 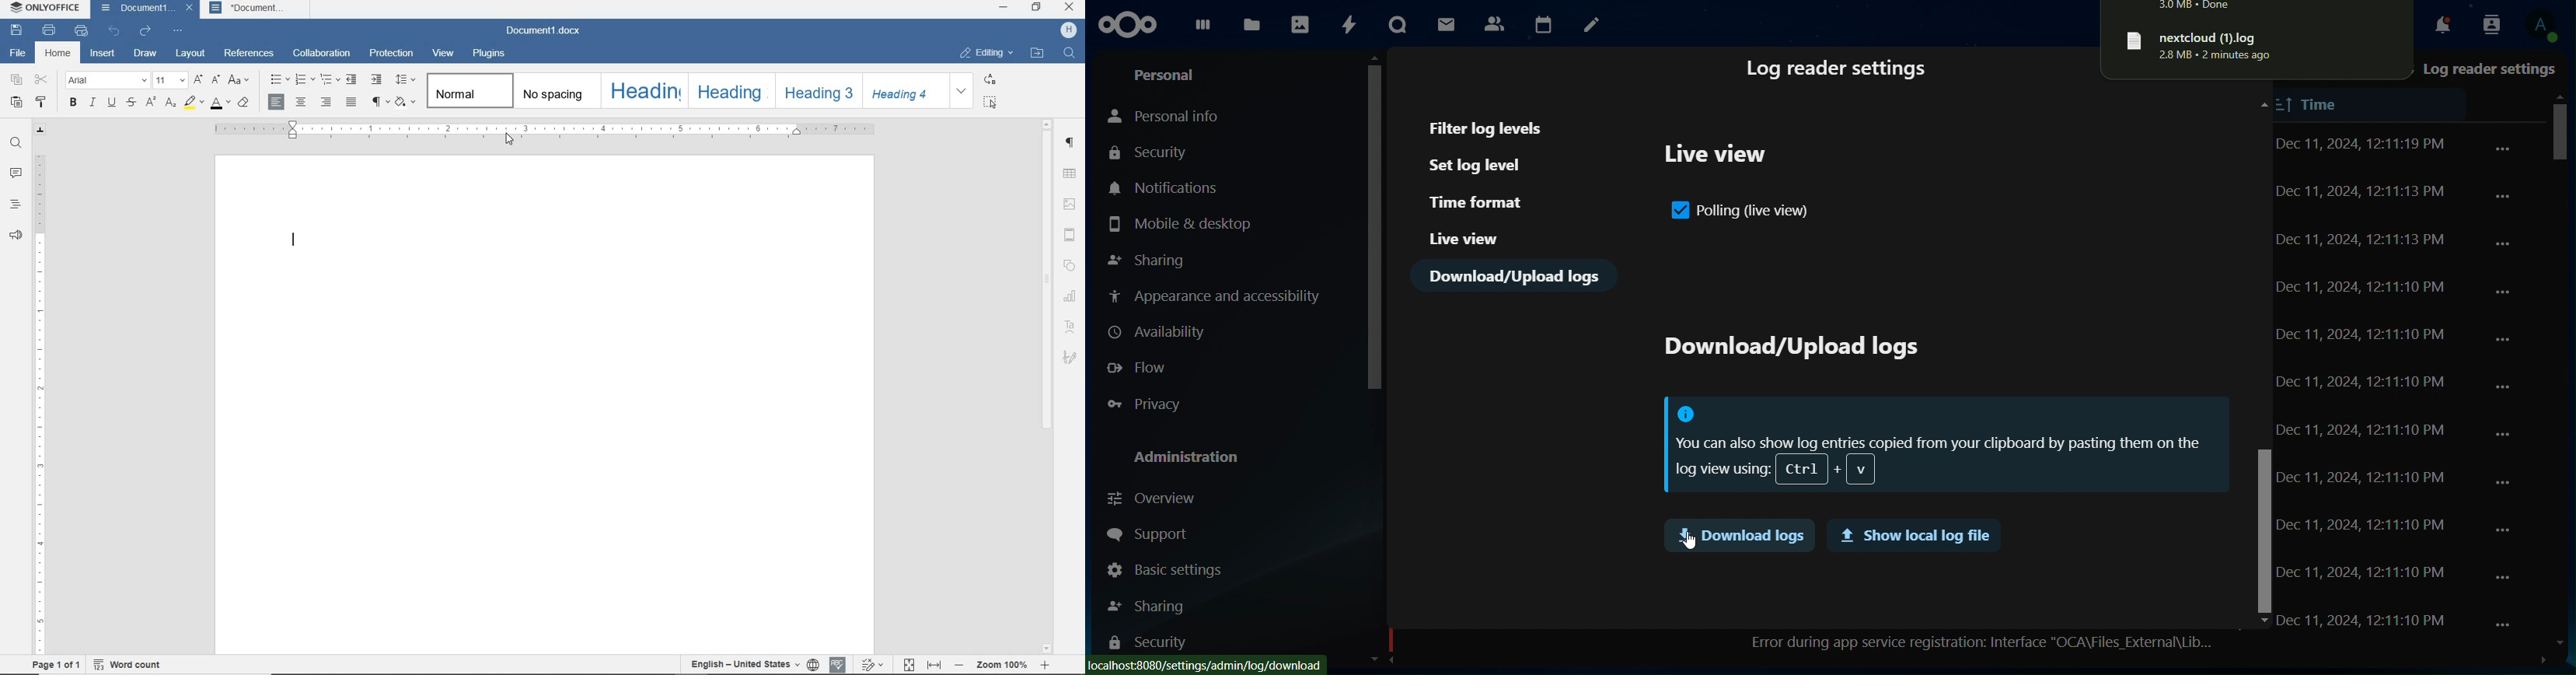 What do you see at coordinates (1151, 404) in the screenshot?
I see `privacy` at bounding box center [1151, 404].